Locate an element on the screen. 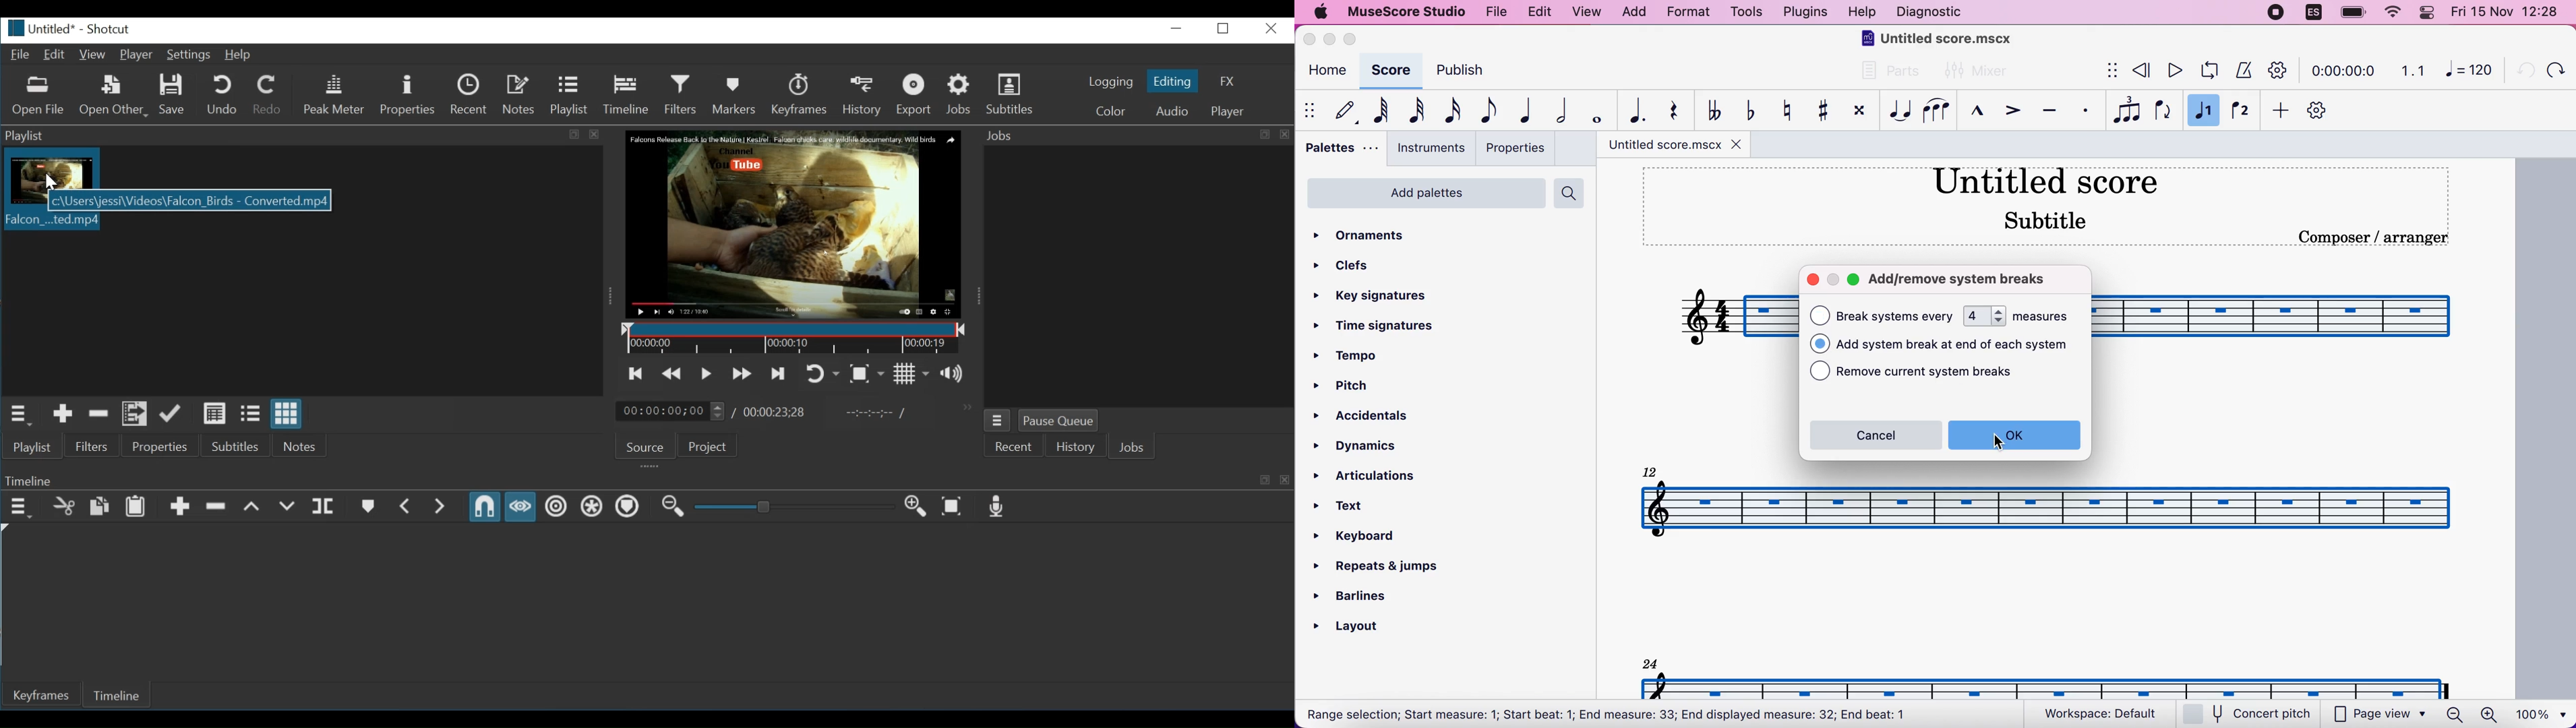 Image resolution: width=2576 pixels, height=728 pixels. close is located at coordinates (1740, 143).